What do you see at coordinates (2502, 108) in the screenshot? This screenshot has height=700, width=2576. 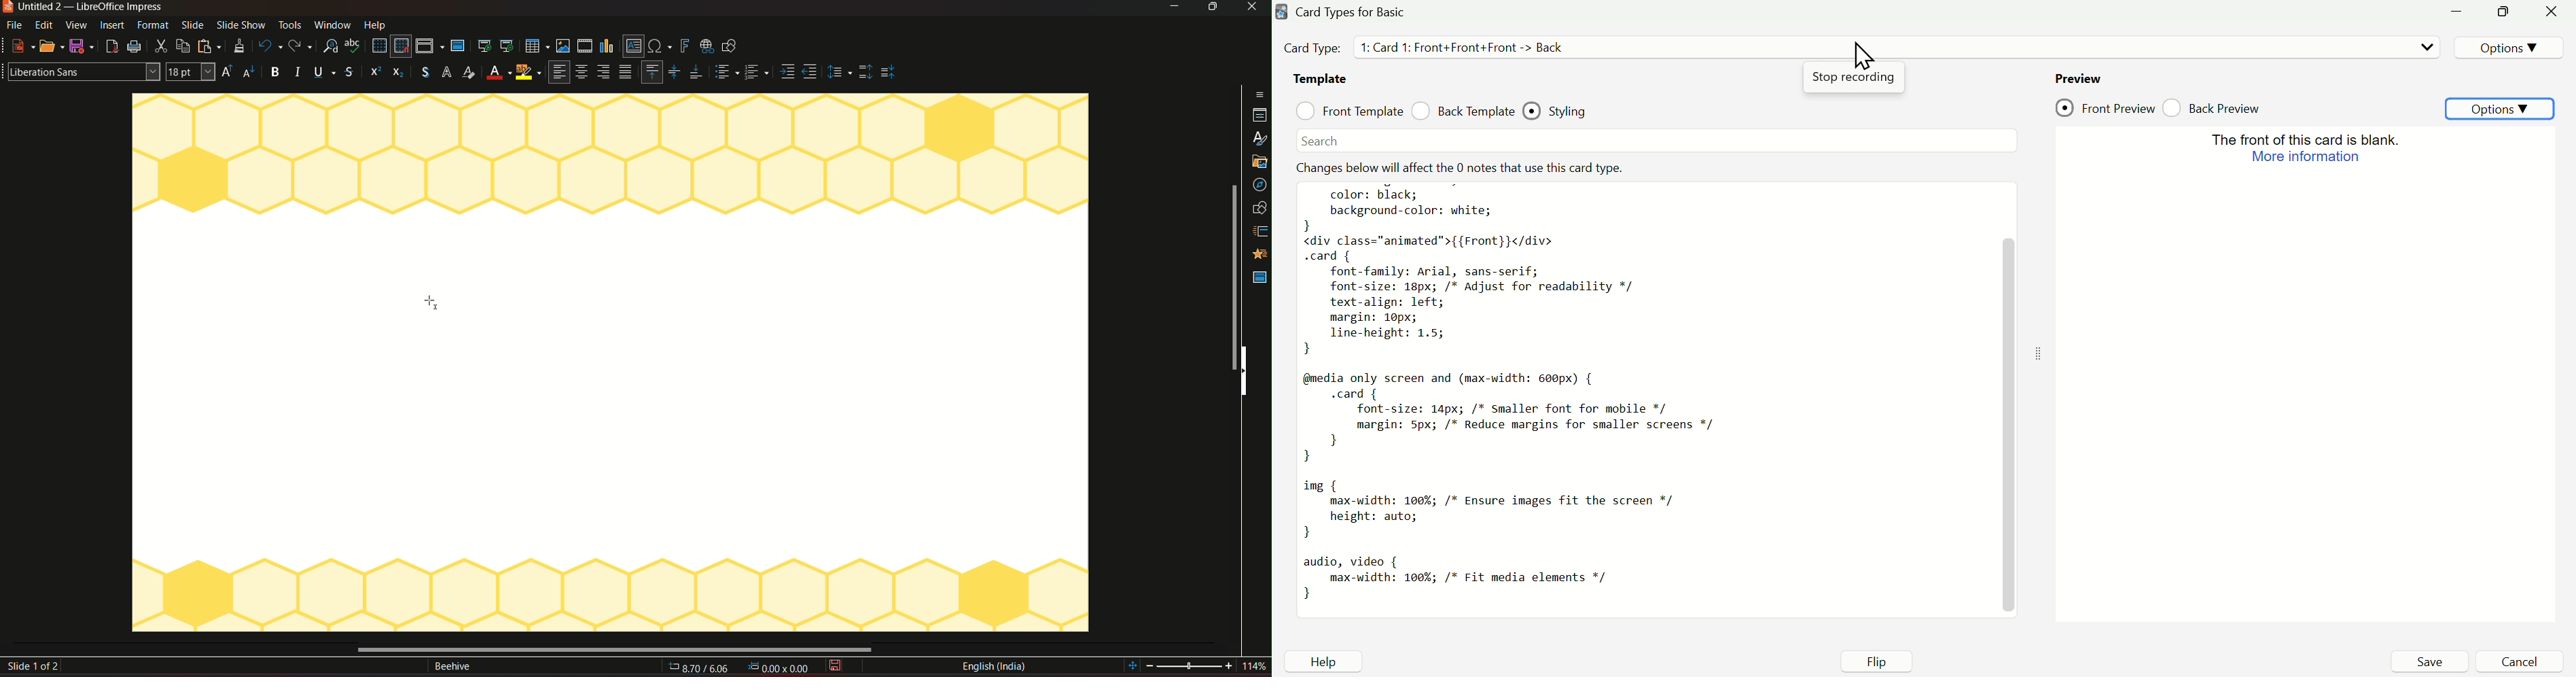 I see `Options` at bounding box center [2502, 108].